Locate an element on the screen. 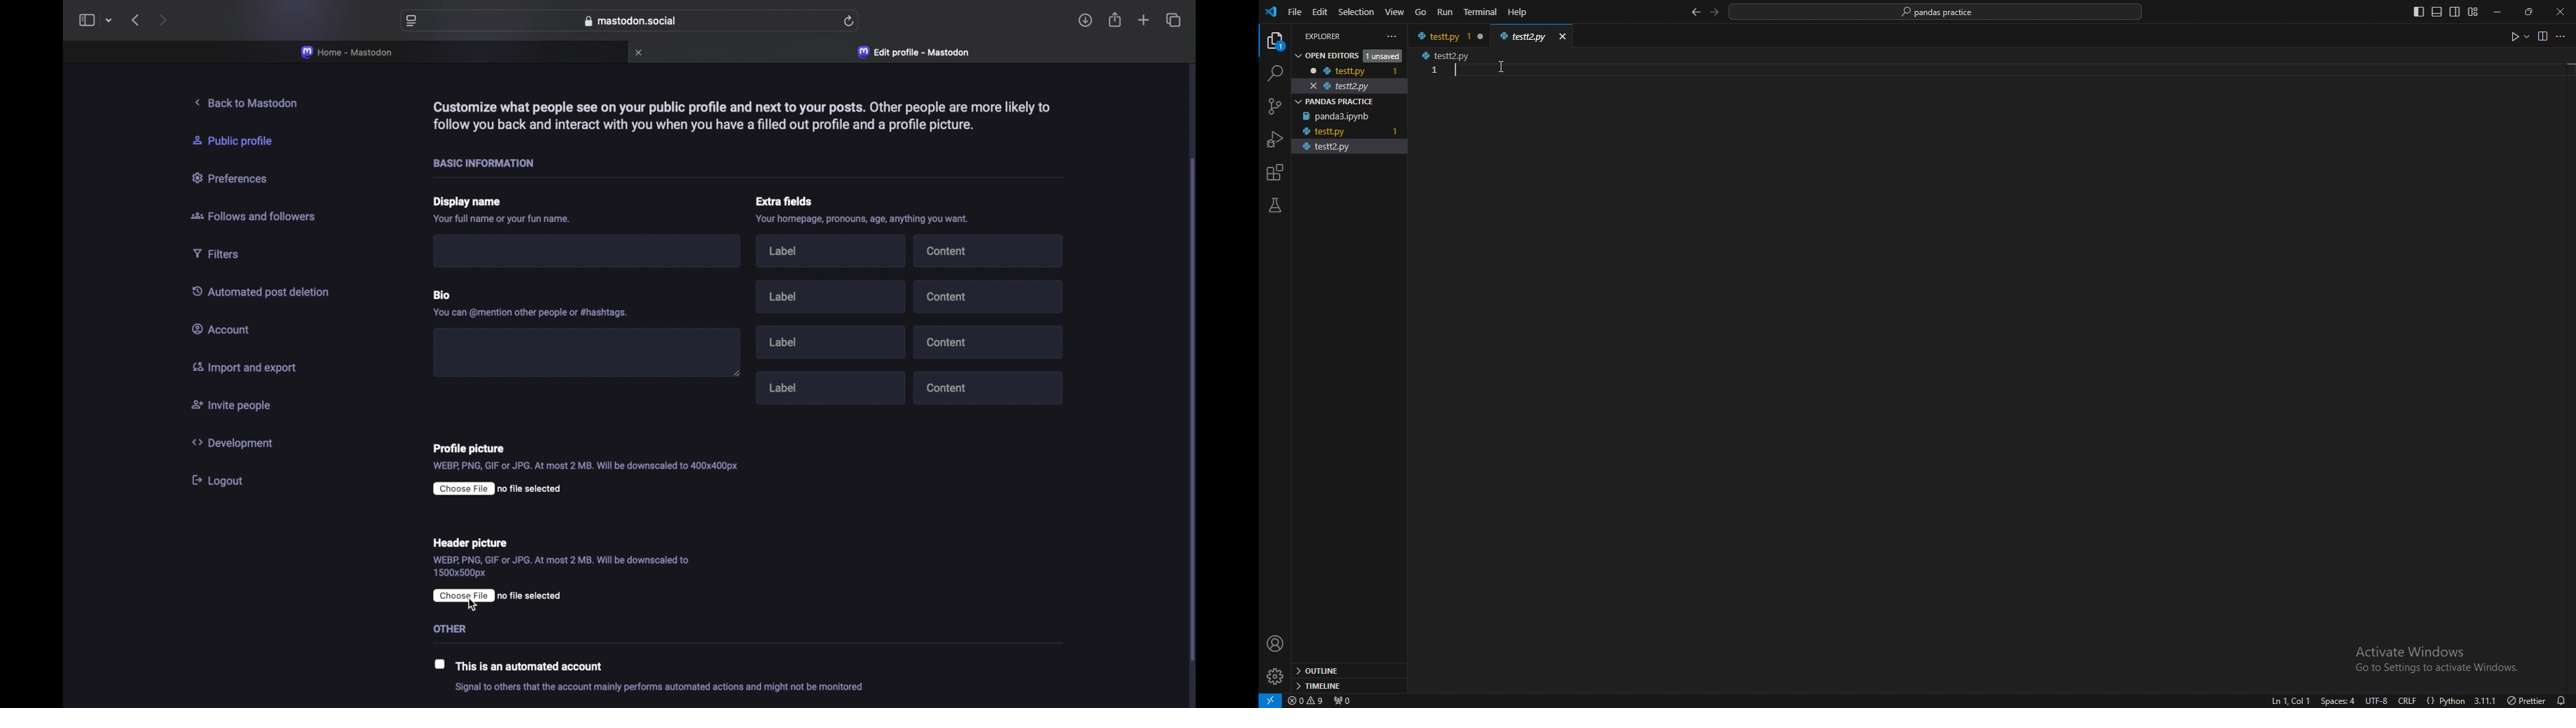 This screenshot has width=2576, height=728. basic information is located at coordinates (489, 163).